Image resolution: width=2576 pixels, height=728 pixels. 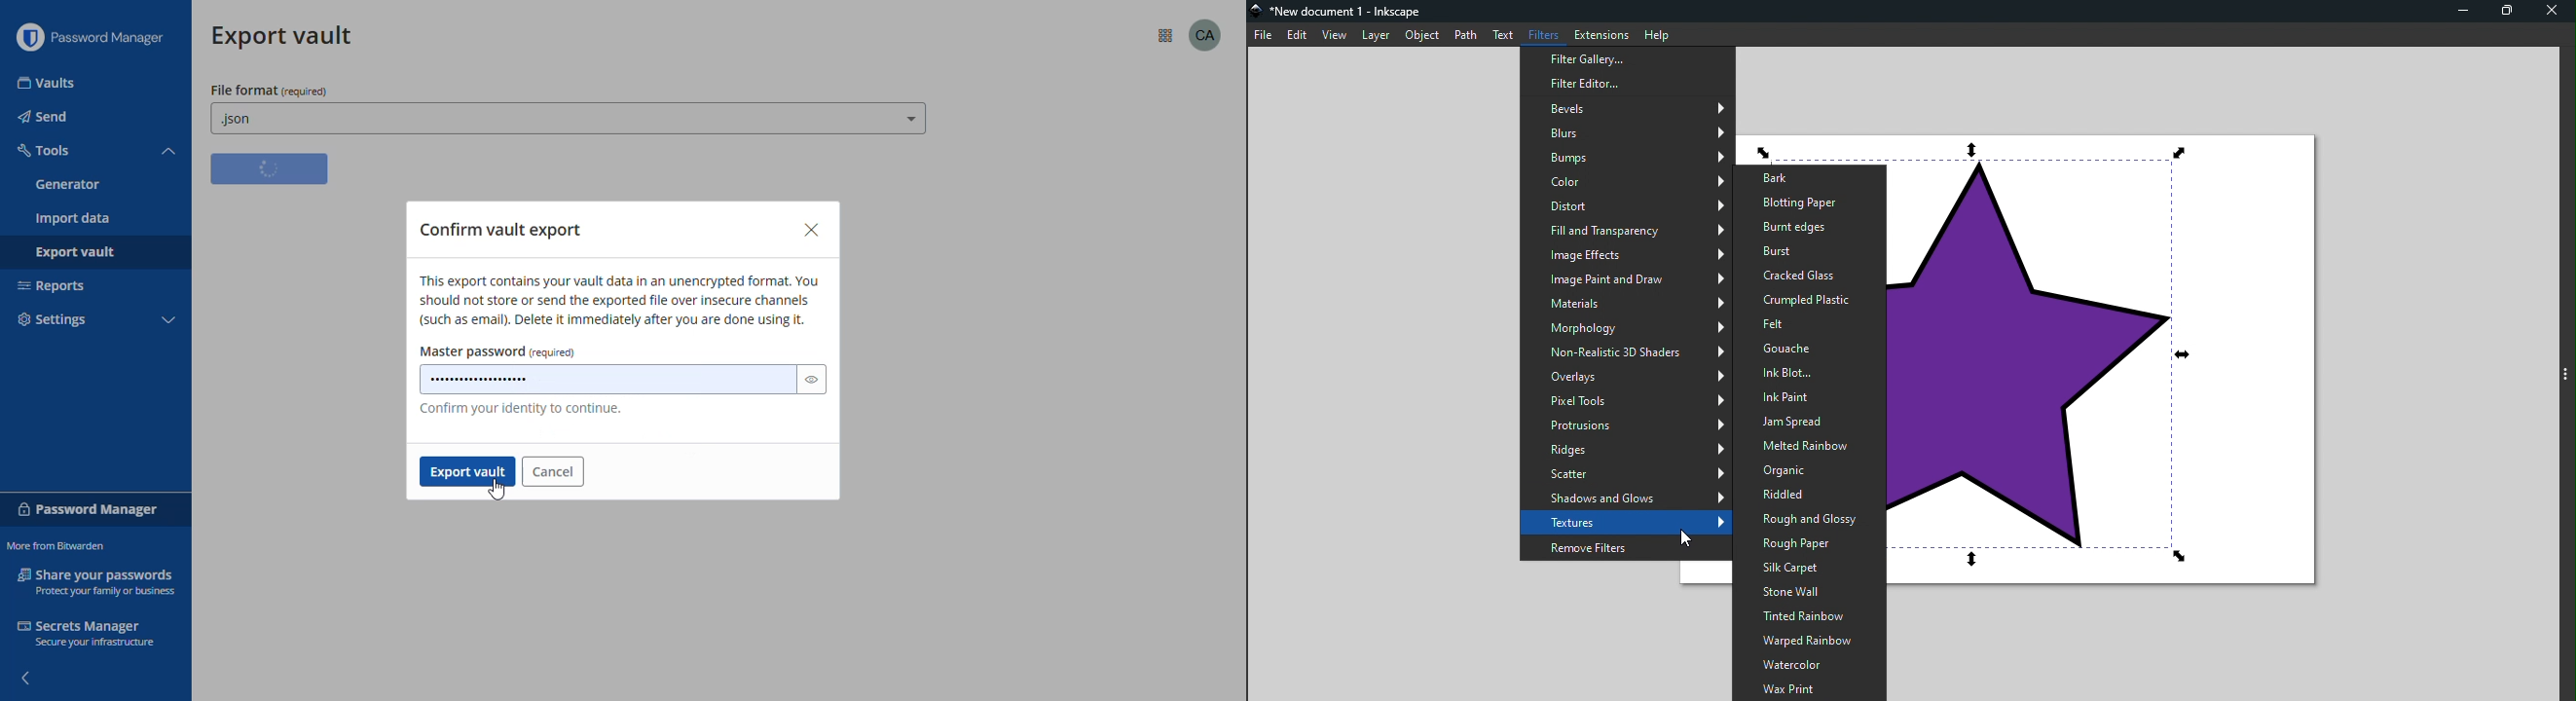 What do you see at coordinates (1340, 10) in the screenshot?
I see `File name` at bounding box center [1340, 10].